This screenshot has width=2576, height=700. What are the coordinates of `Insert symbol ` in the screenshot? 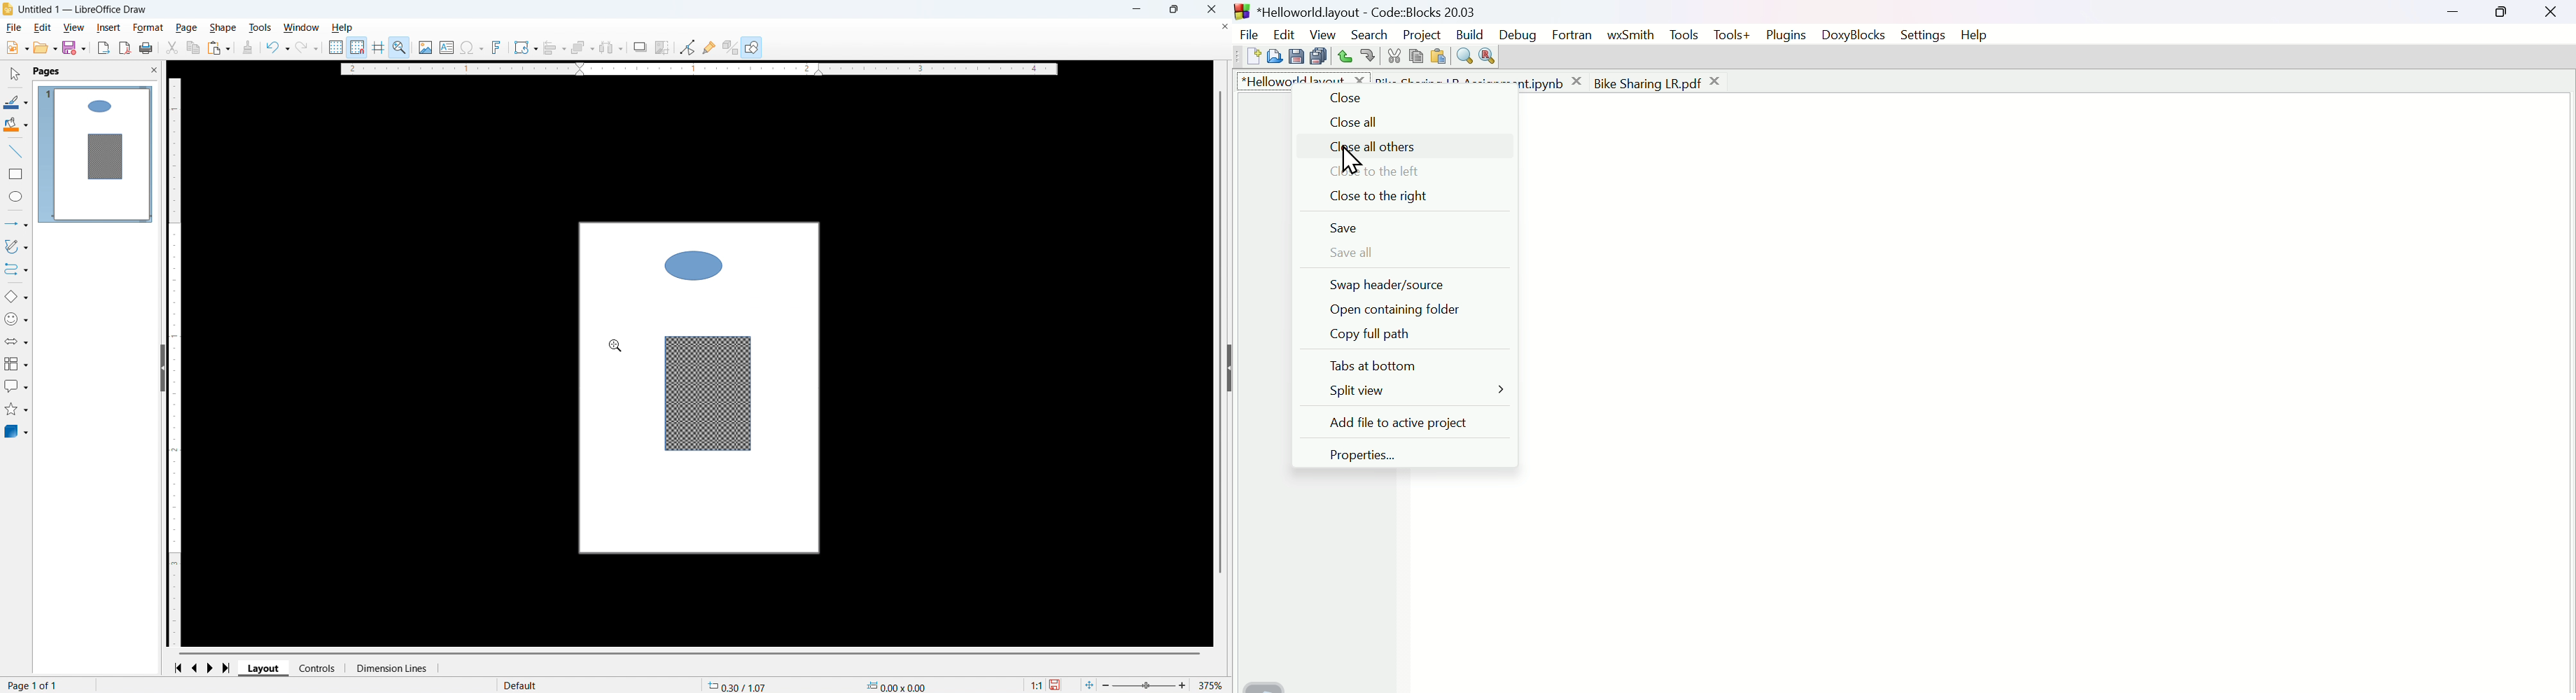 It's located at (472, 47).